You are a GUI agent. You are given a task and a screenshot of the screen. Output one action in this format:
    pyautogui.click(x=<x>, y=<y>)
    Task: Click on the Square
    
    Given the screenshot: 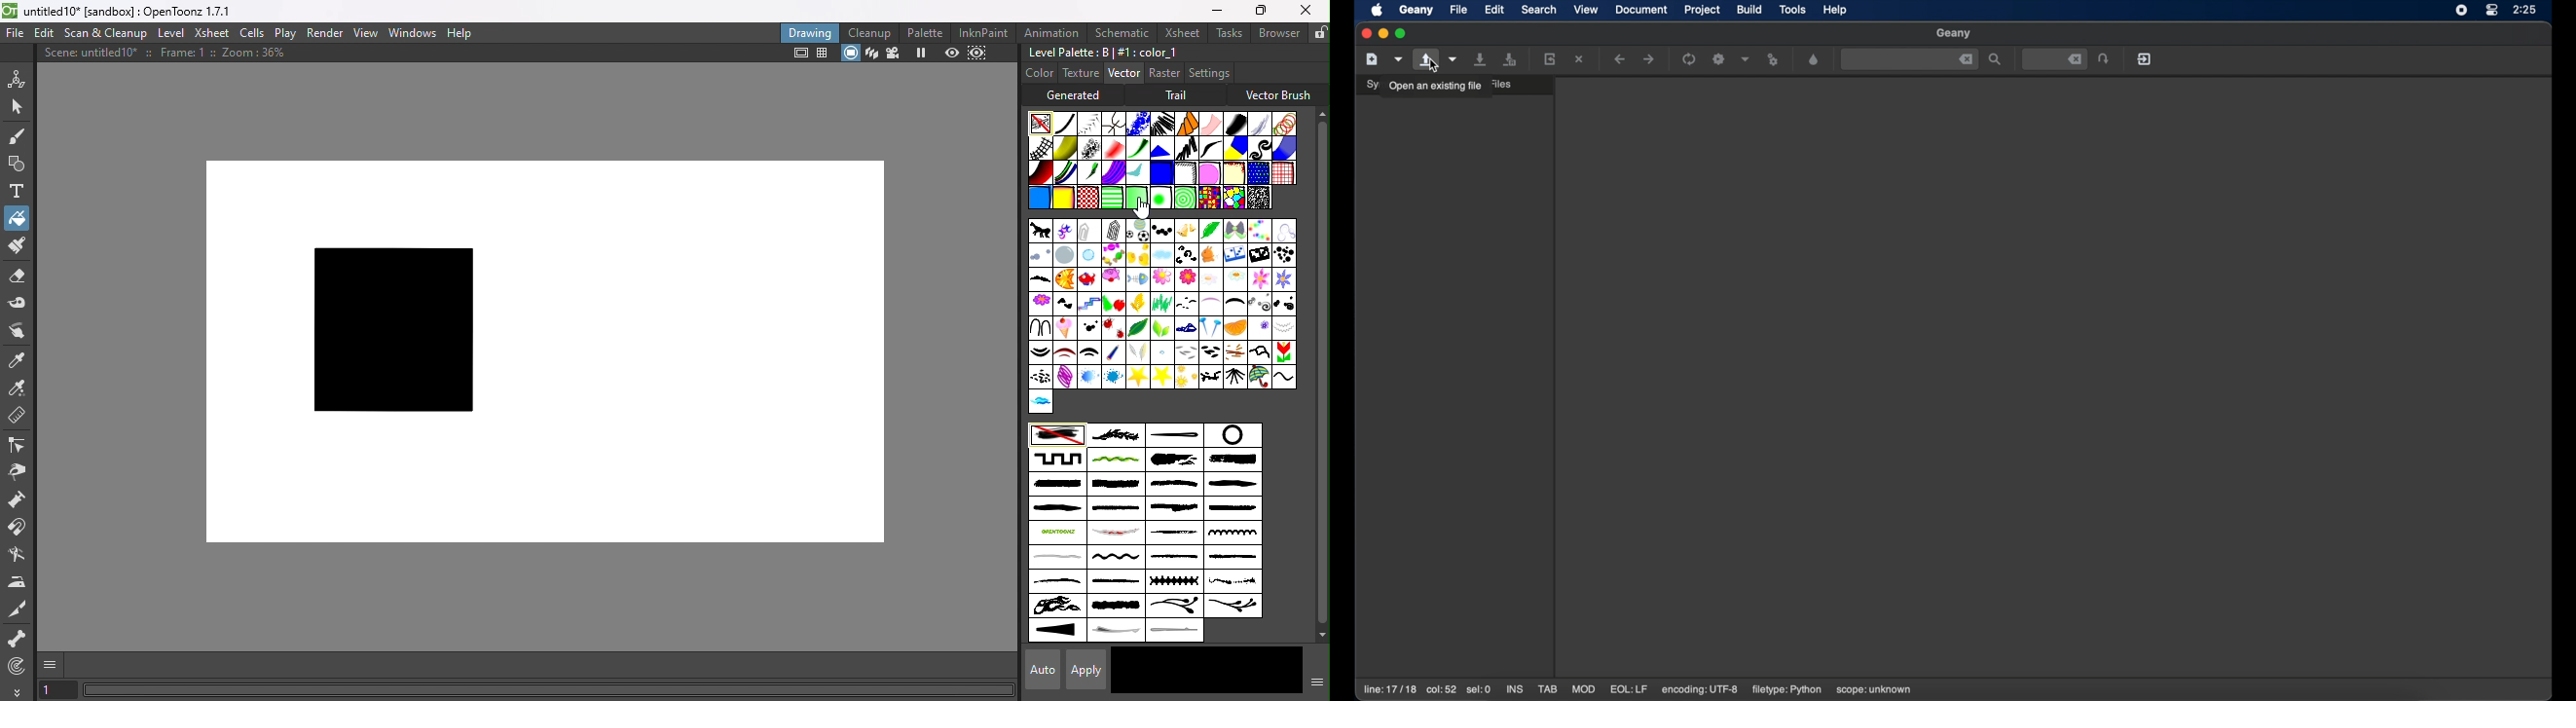 What is the action you would take?
    pyautogui.click(x=1283, y=172)
    